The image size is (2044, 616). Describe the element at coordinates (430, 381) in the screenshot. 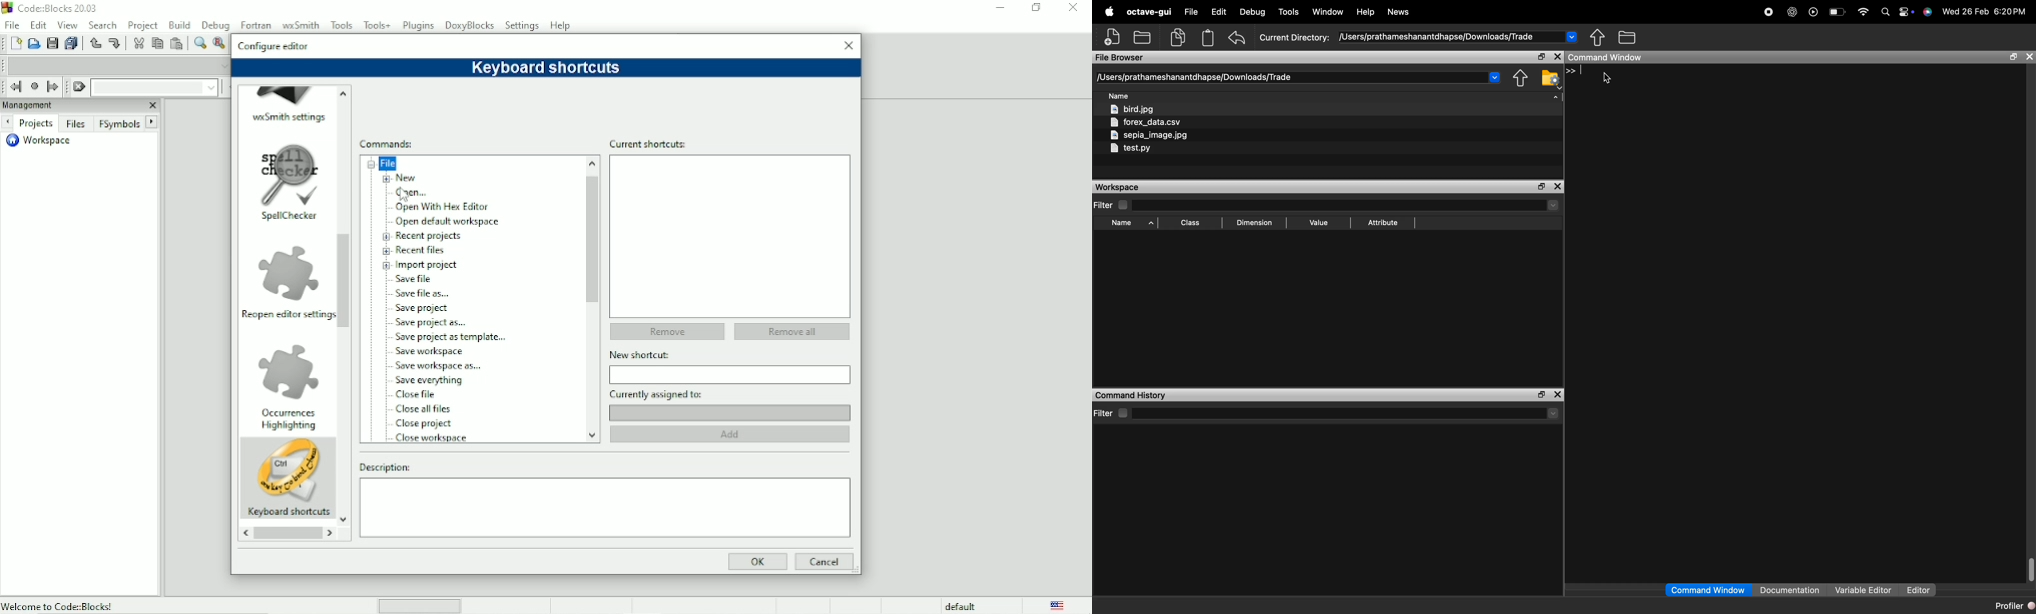

I see `Save everything` at that location.